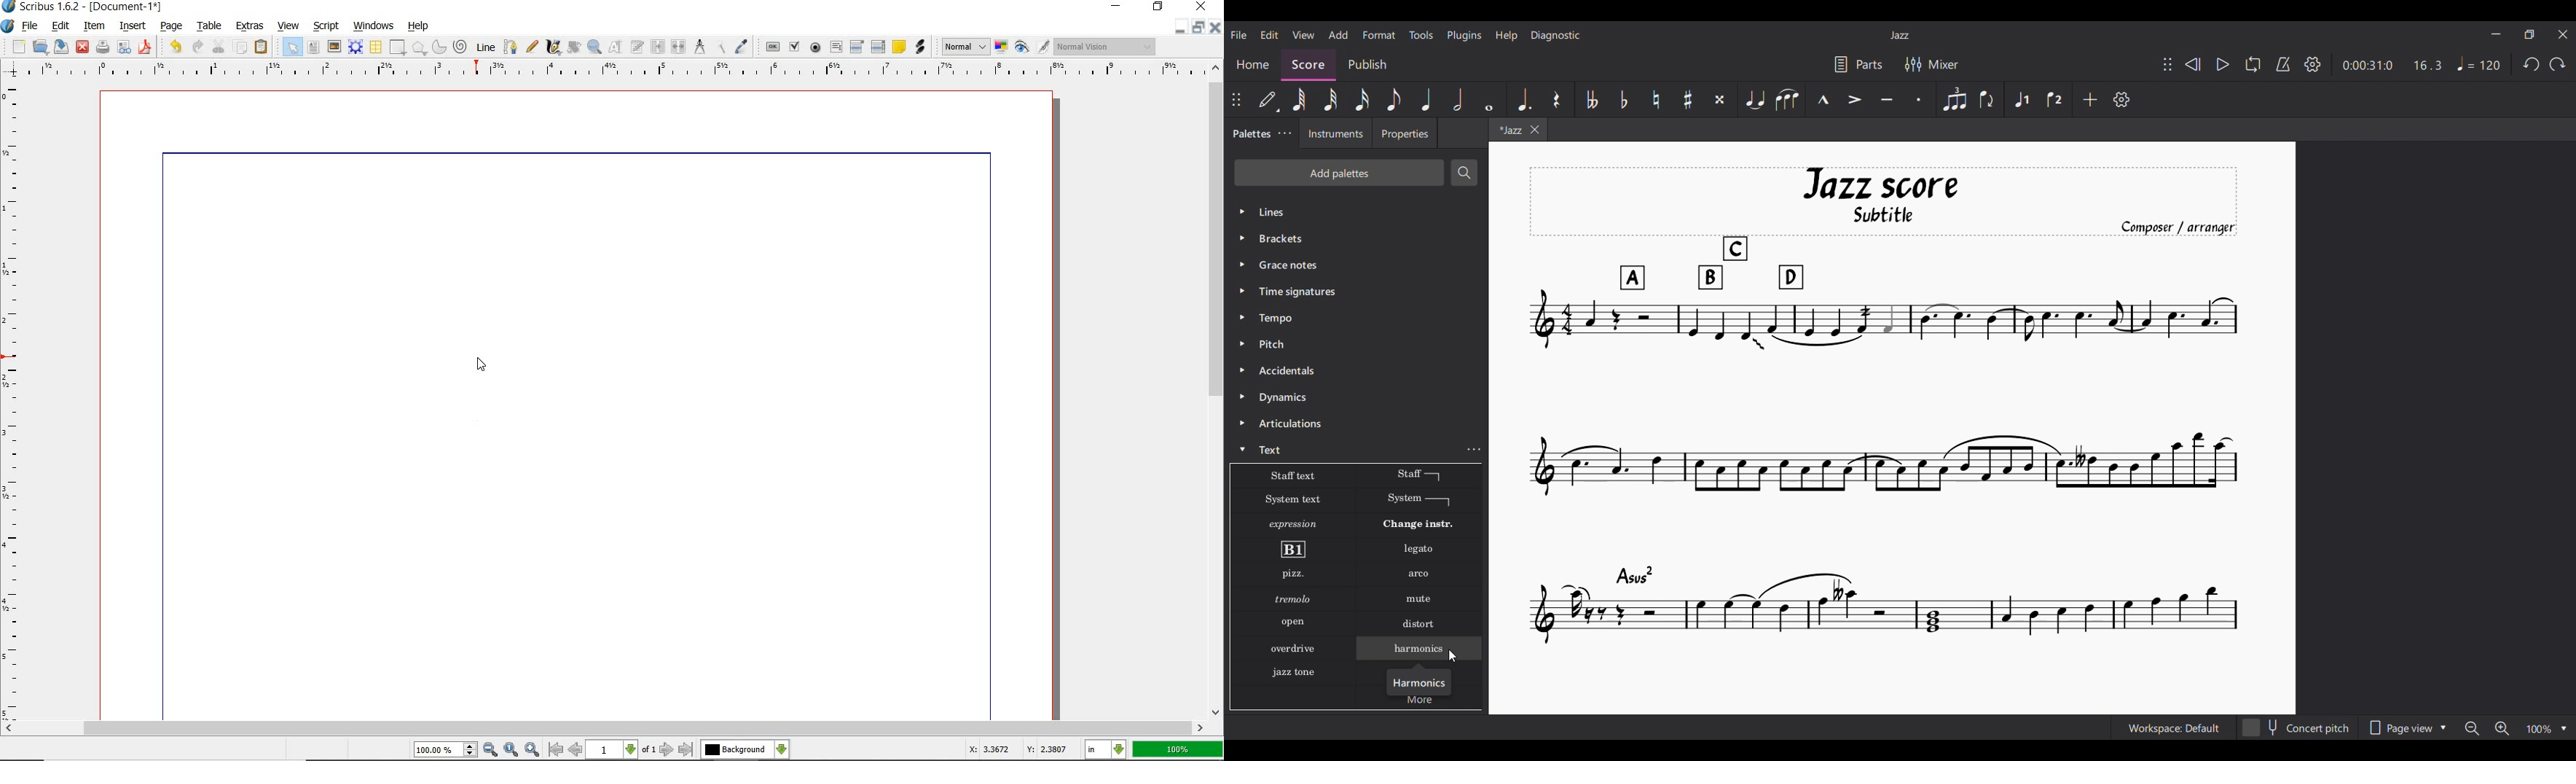  Describe the element at coordinates (172, 26) in the screenshot. I see `page` at that location.